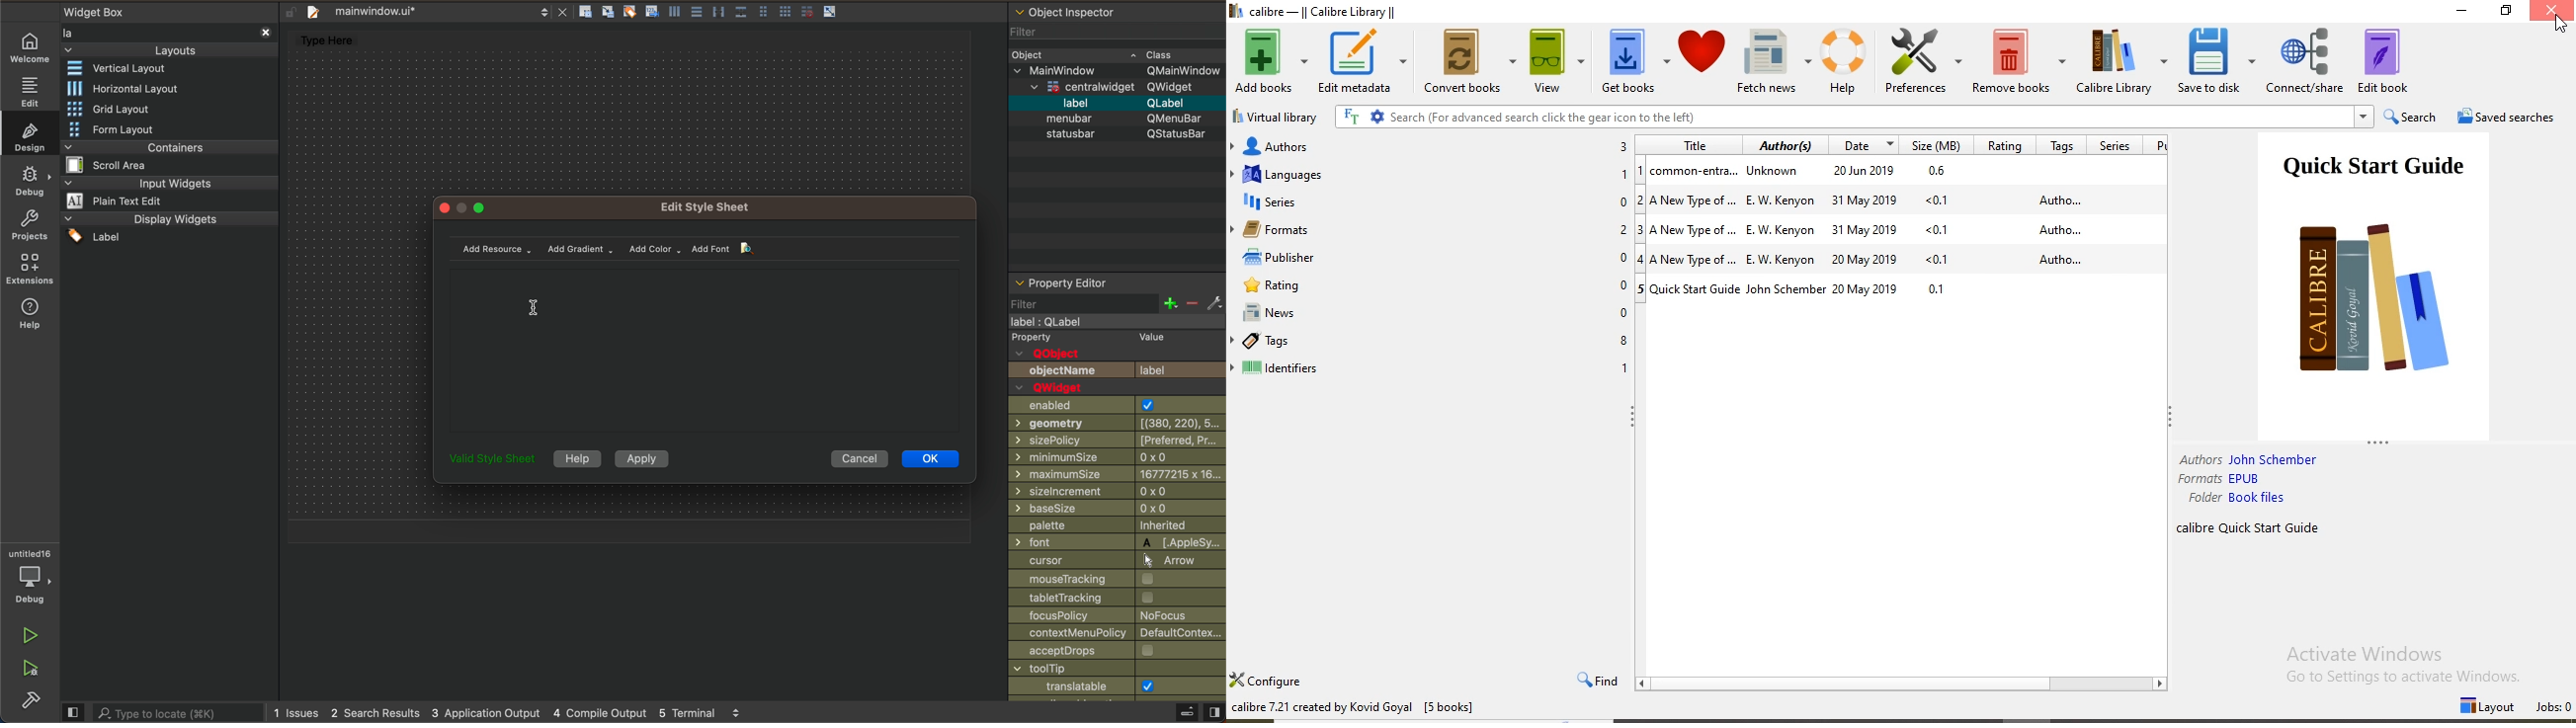 Image resolution: width=2576 pixels, height=728 pixels. I want to click on 0.6, so click(1934, 172).